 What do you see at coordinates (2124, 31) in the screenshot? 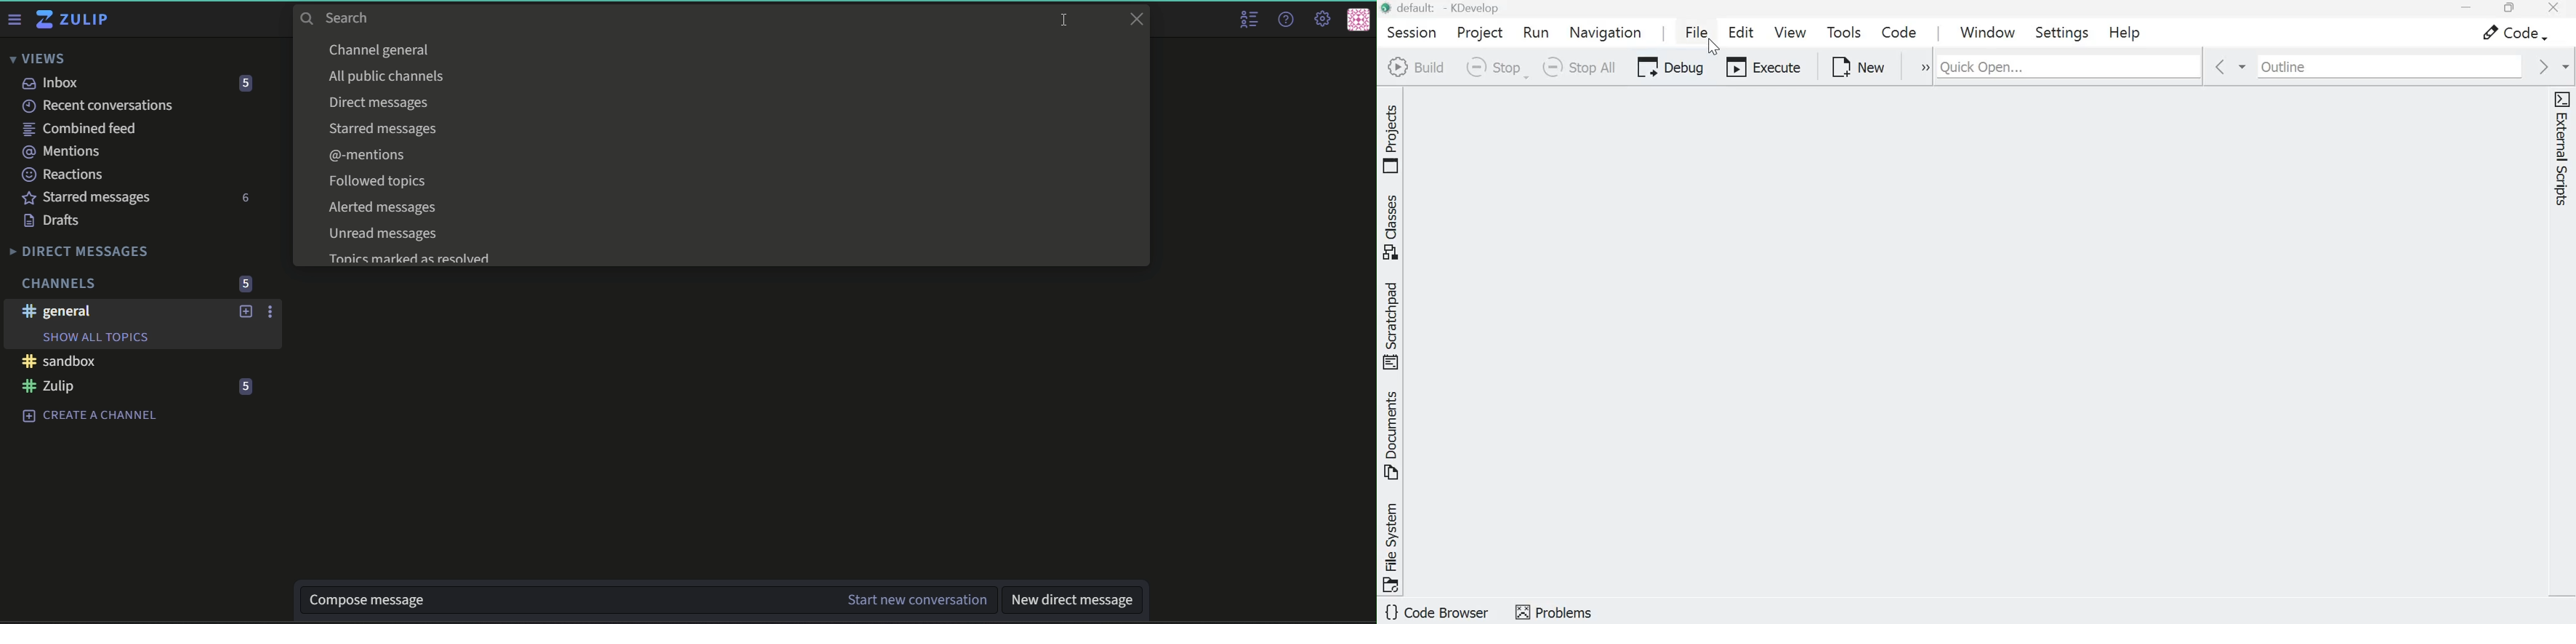
I see `Help` at bounding box center [2124, 31].